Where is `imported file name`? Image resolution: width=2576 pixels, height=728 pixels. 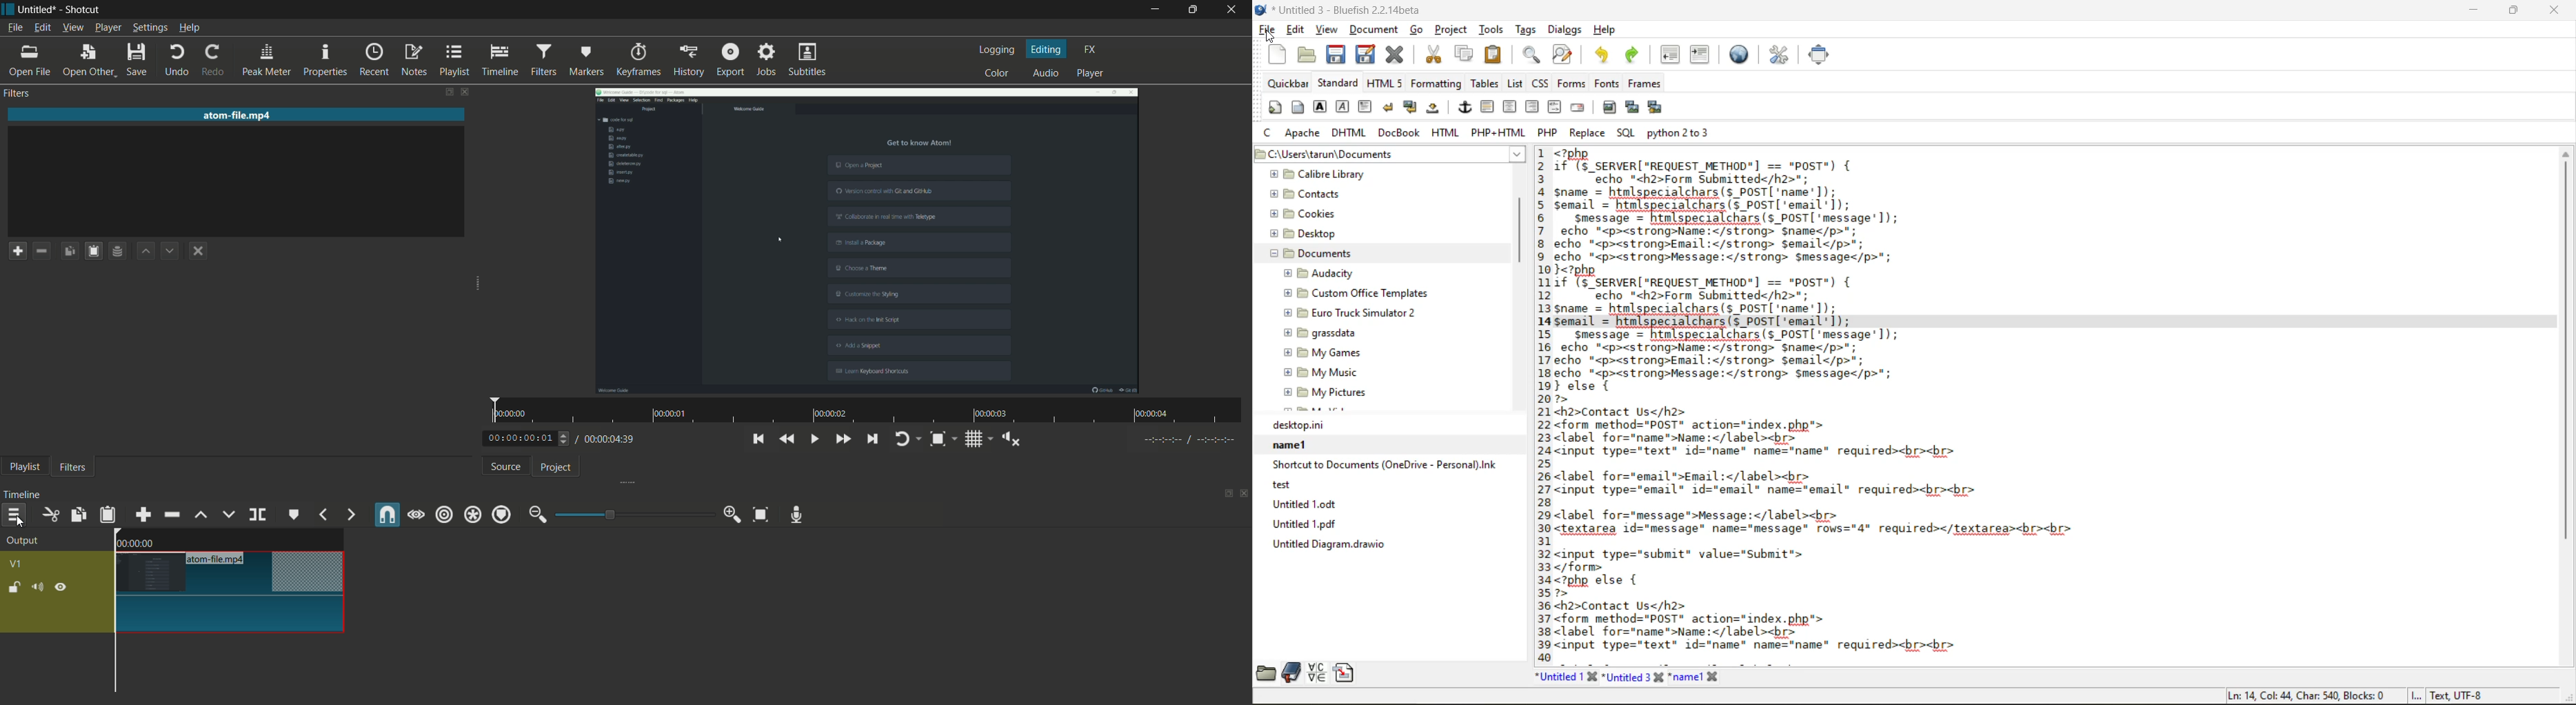
imported file name is located at coordinates (237, 114).